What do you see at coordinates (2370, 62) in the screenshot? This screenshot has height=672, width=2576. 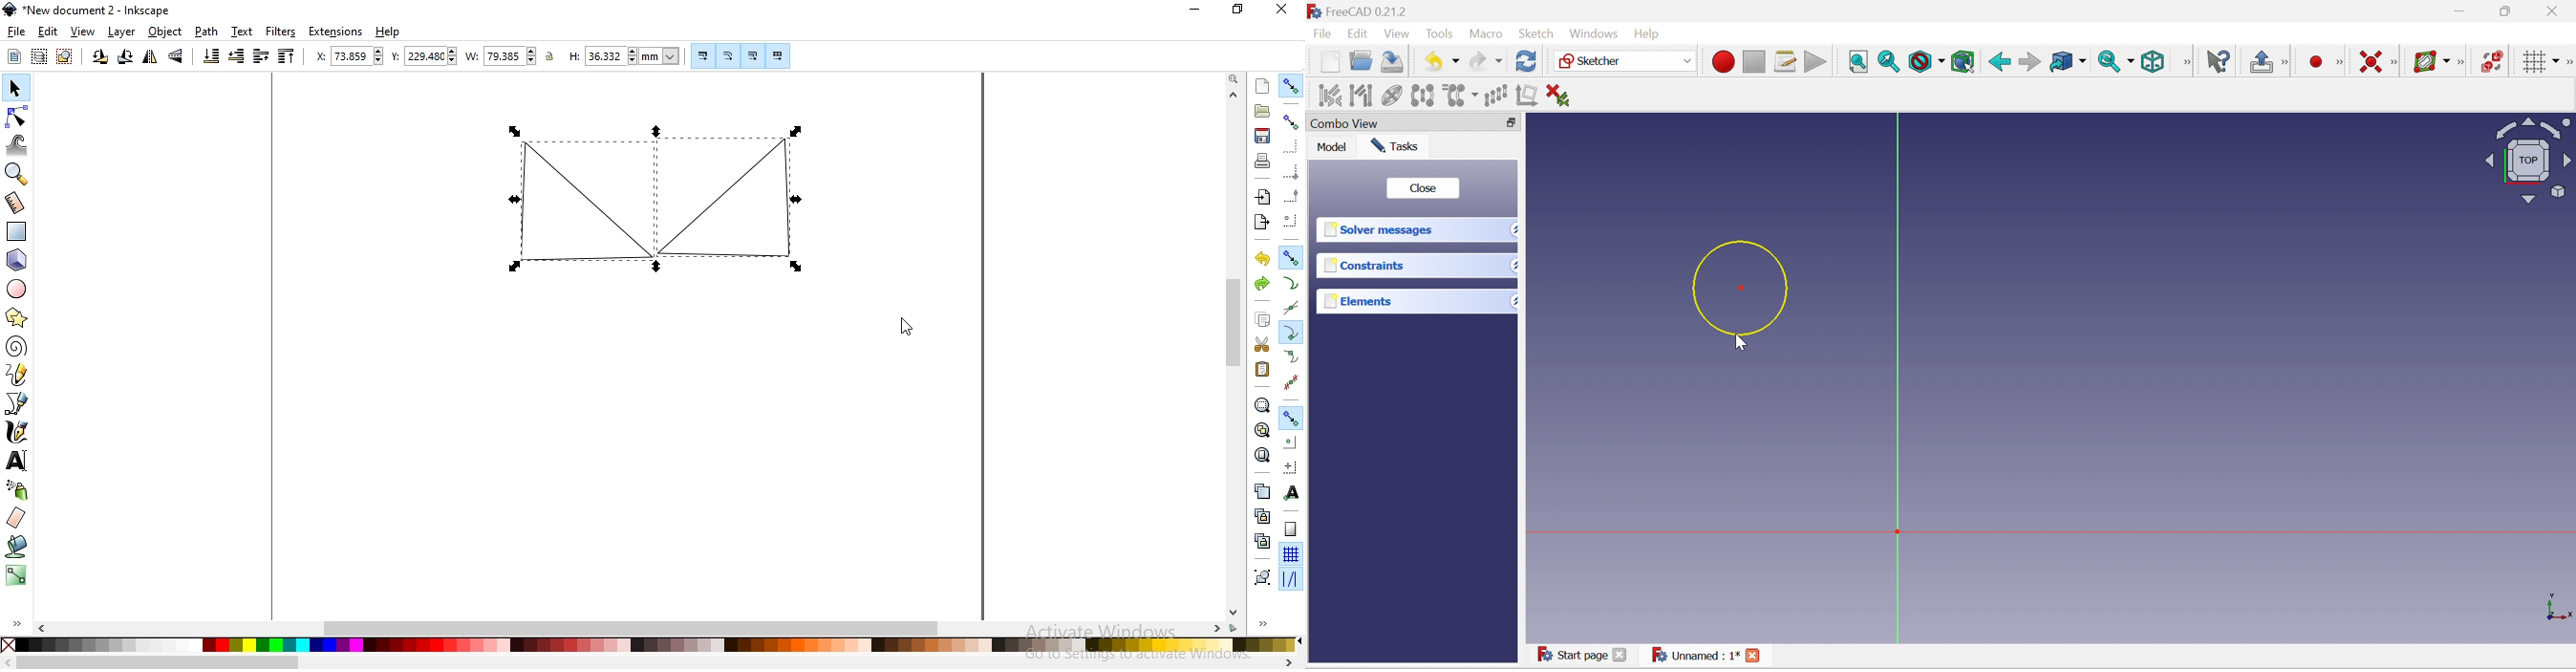 I see `Constrain coincident` at bounding box center [2370, 62].